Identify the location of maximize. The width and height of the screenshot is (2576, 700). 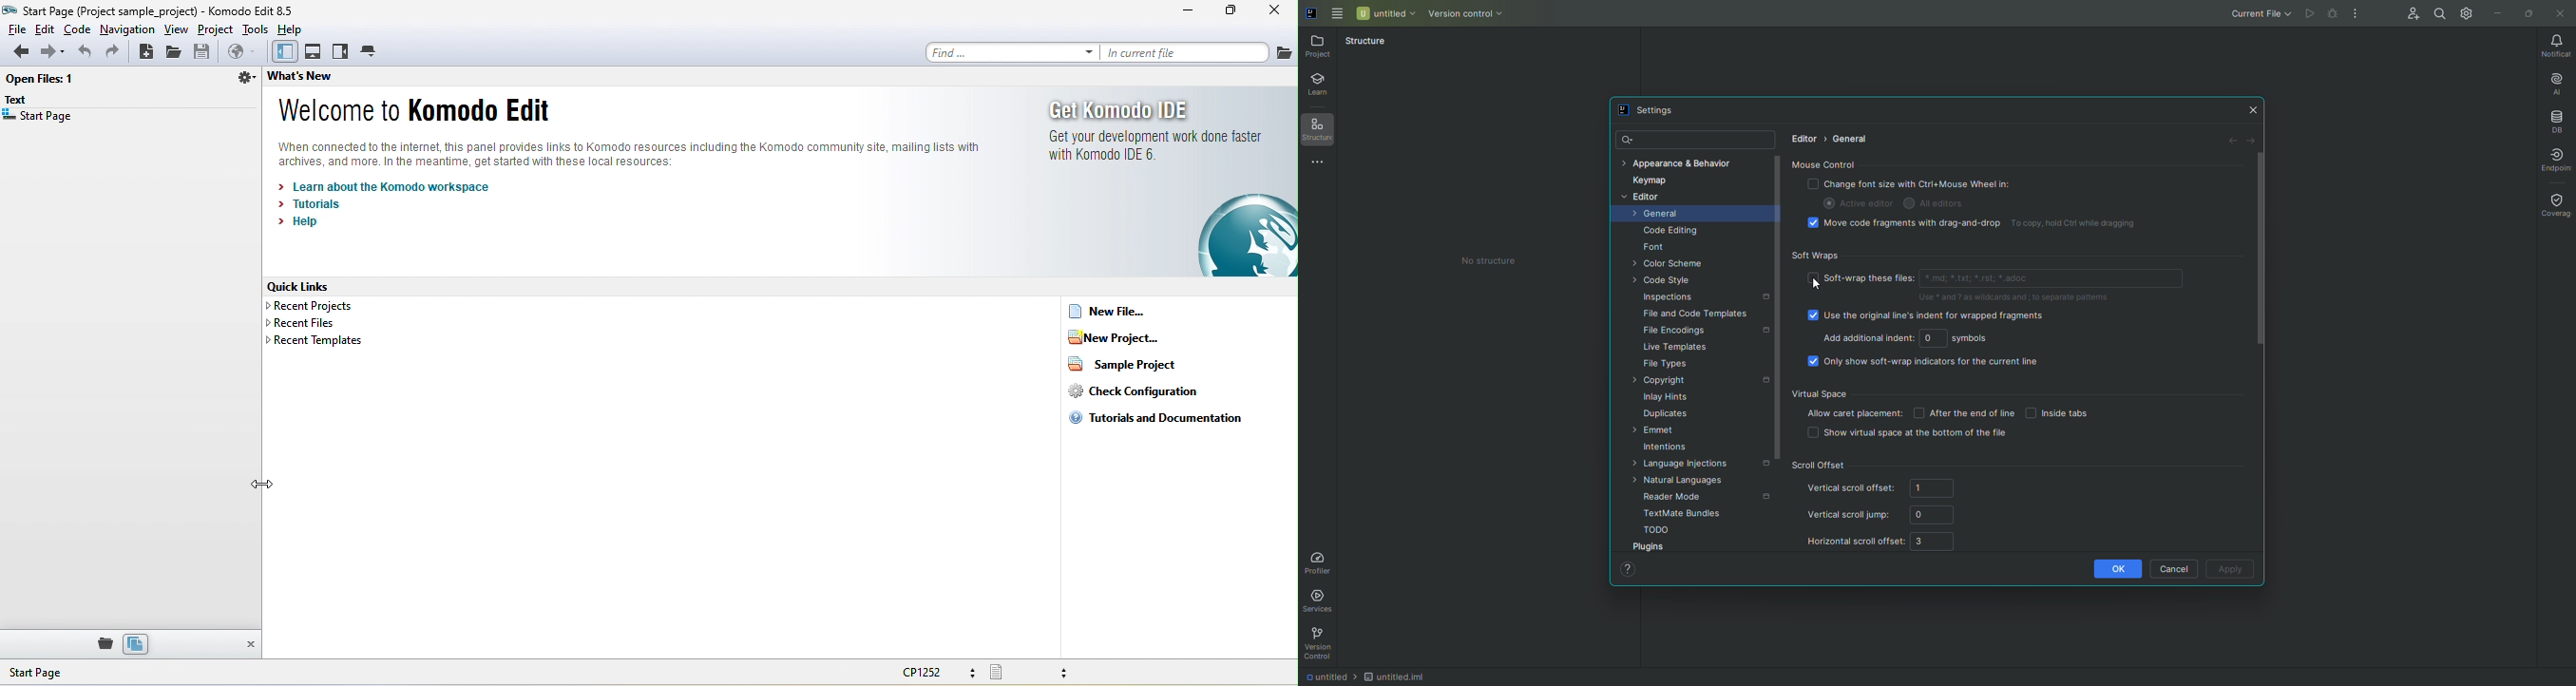
(1231, 12).